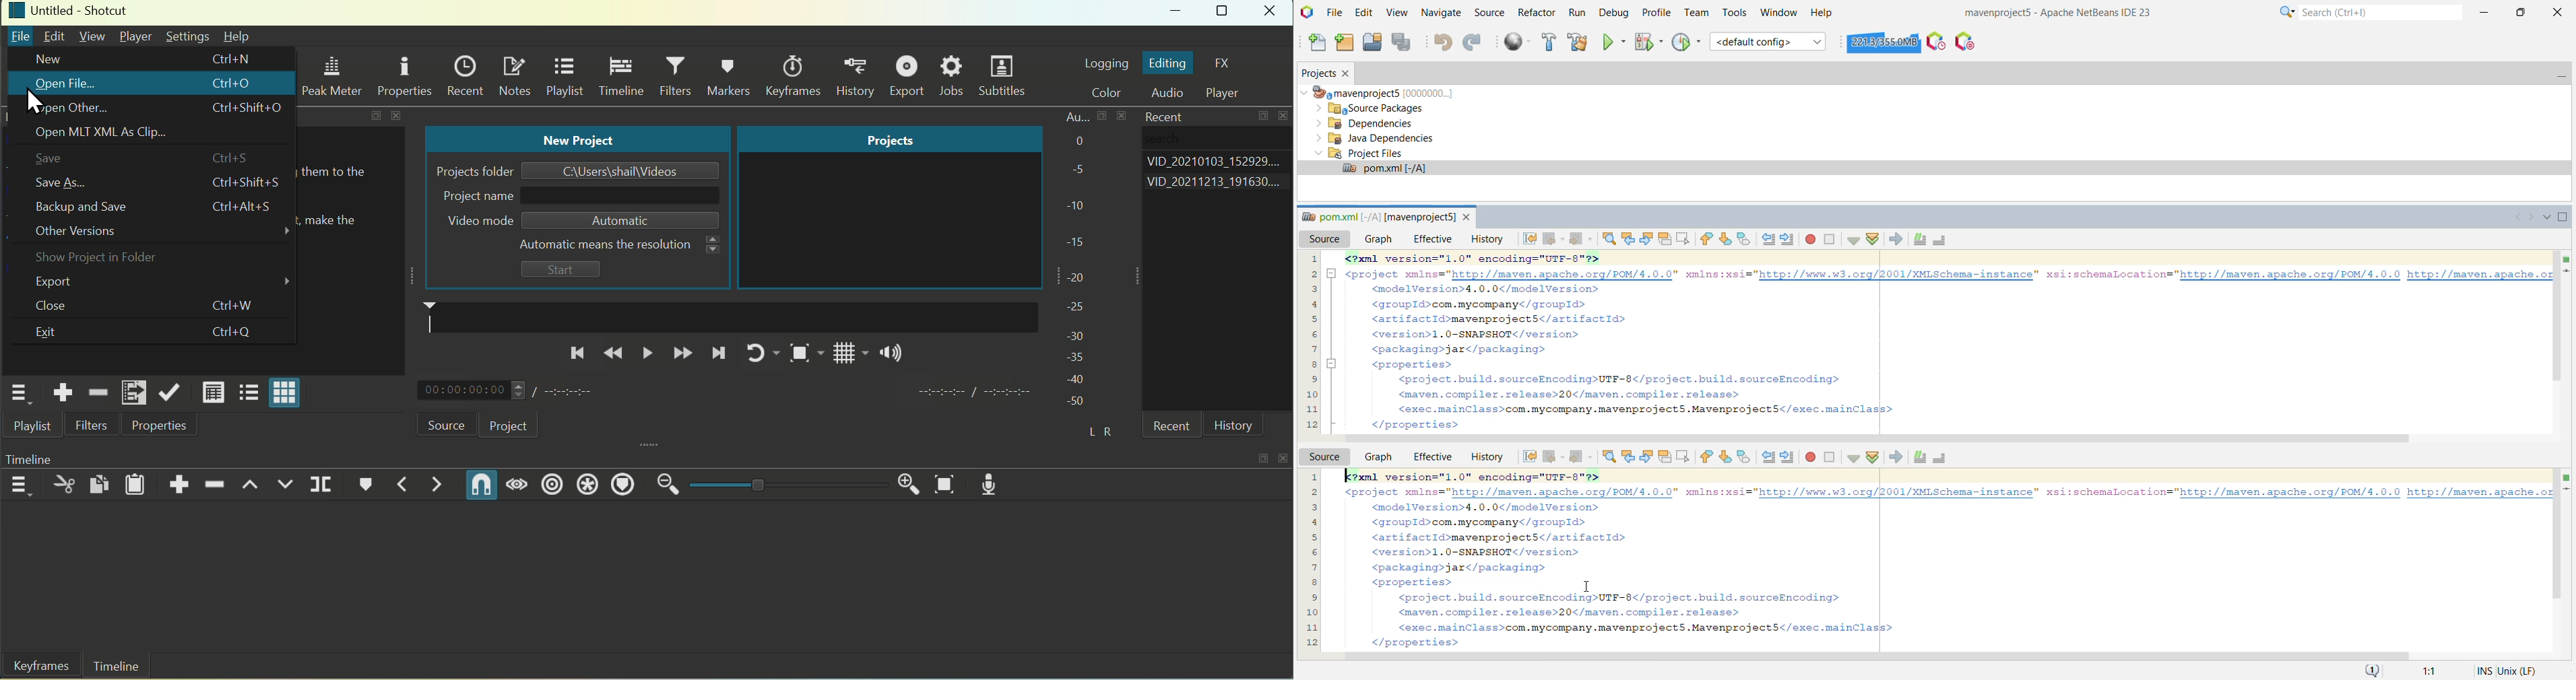 The image size is (2576, 700). What do you see at coordinates (1964, 41) in the screenshot?
I see `Pause I/O Checks` at bounding box center [1964, 41].